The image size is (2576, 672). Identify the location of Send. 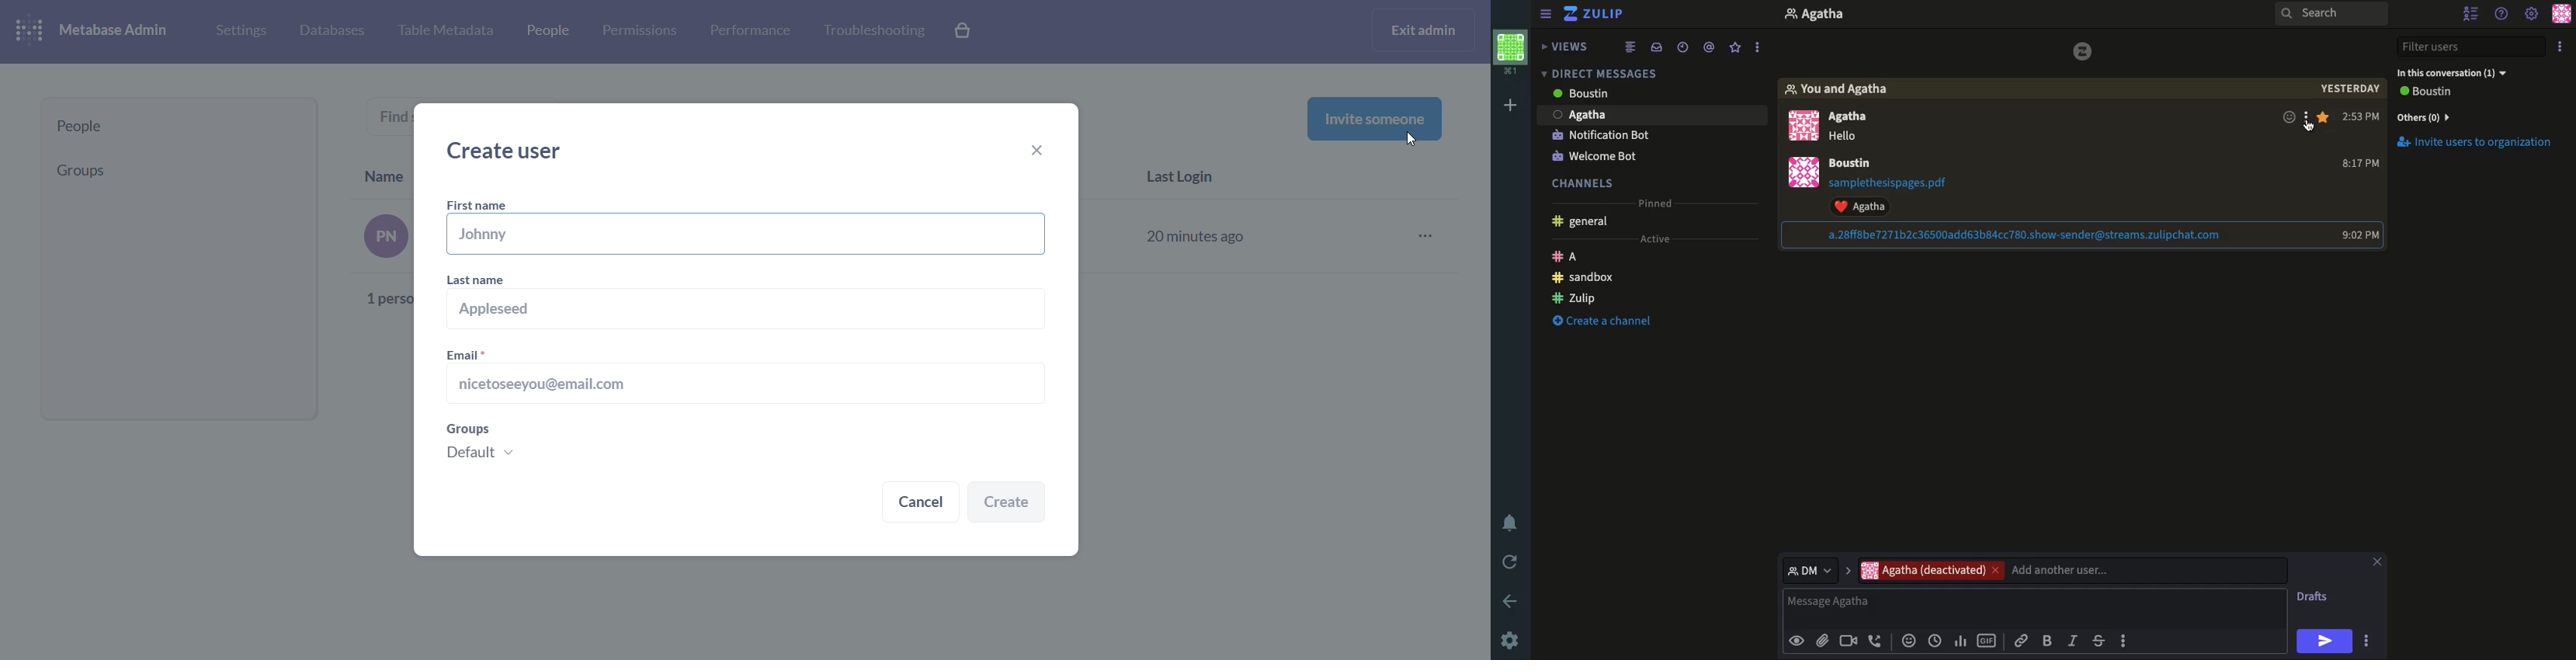
(2325, 641).